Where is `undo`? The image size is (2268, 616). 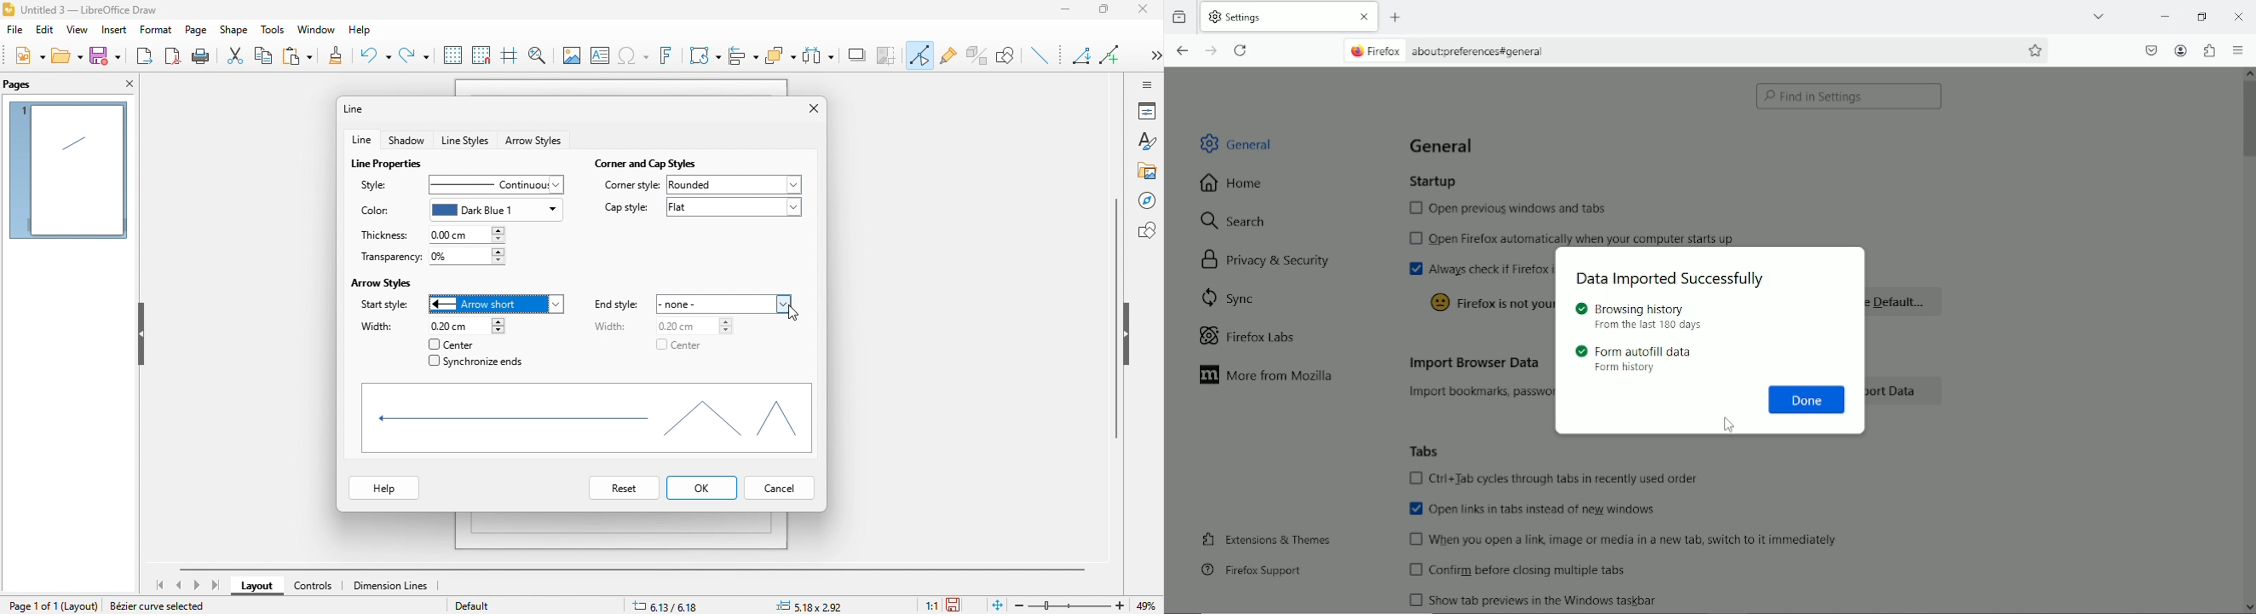 undo is located at coordinates (376, 57).